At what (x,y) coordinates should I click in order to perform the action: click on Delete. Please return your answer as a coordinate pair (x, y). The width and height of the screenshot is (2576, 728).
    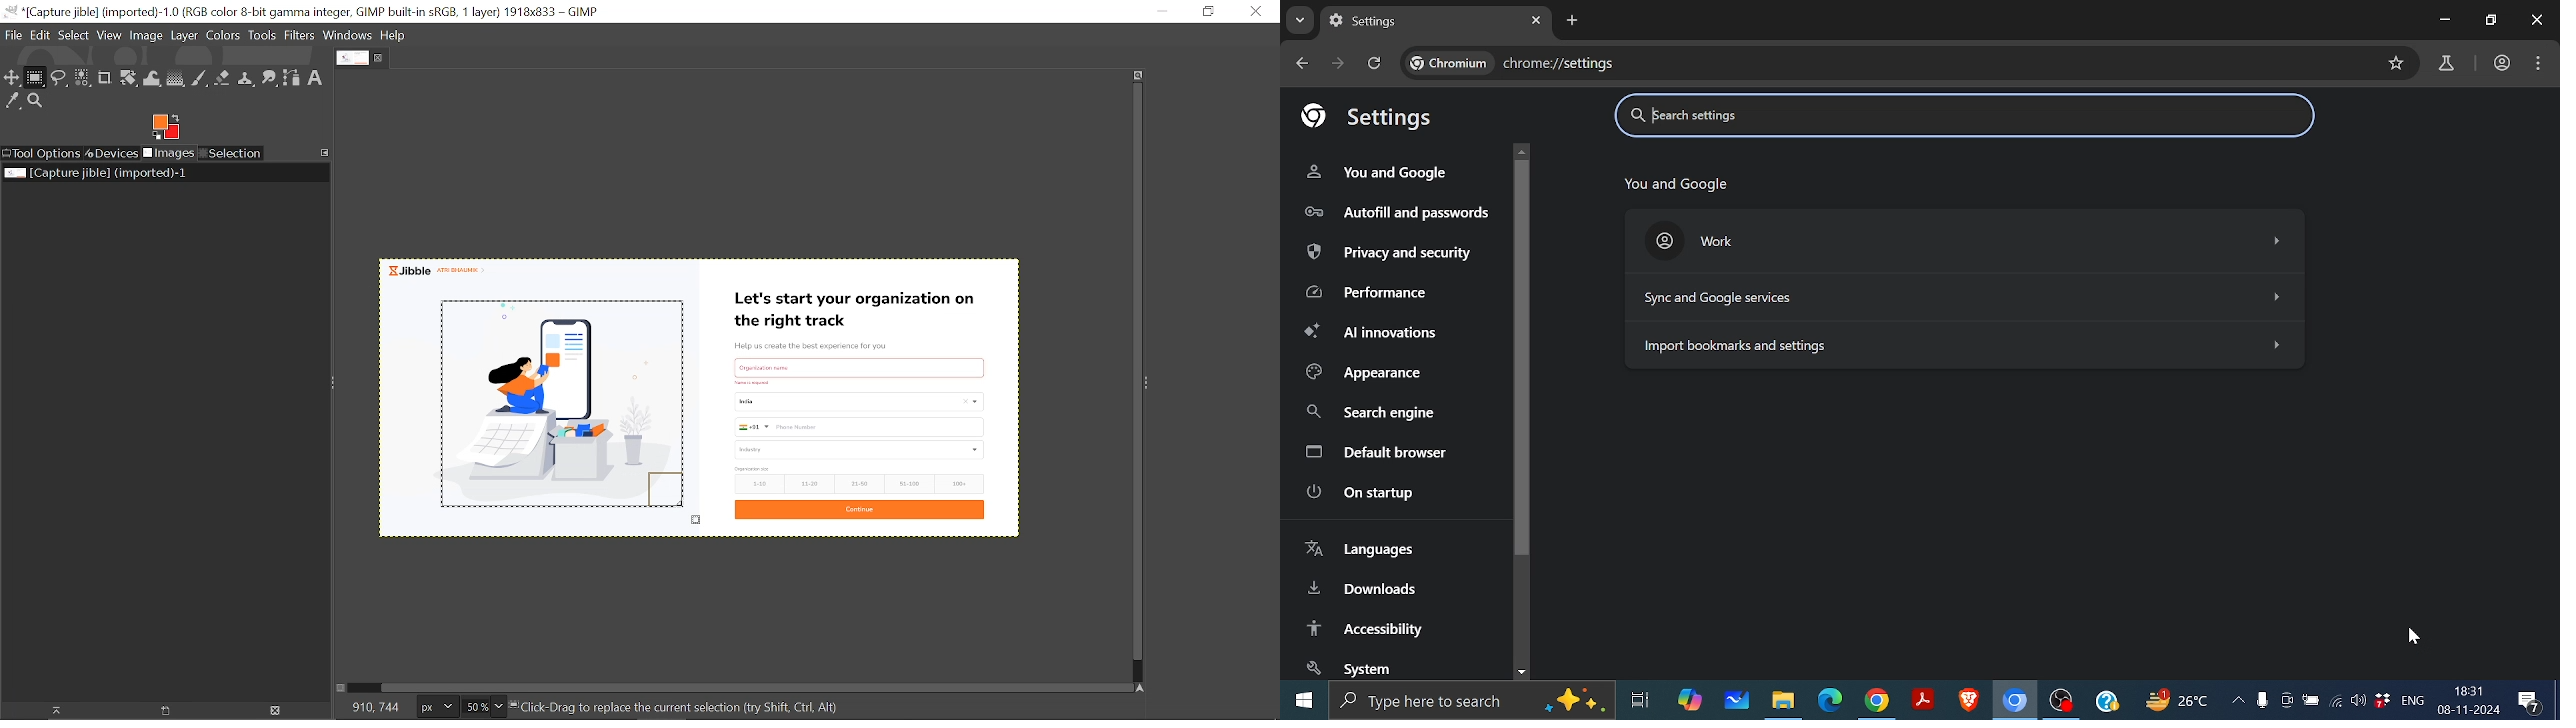
    Looking at the image, I should click on (275, 710).